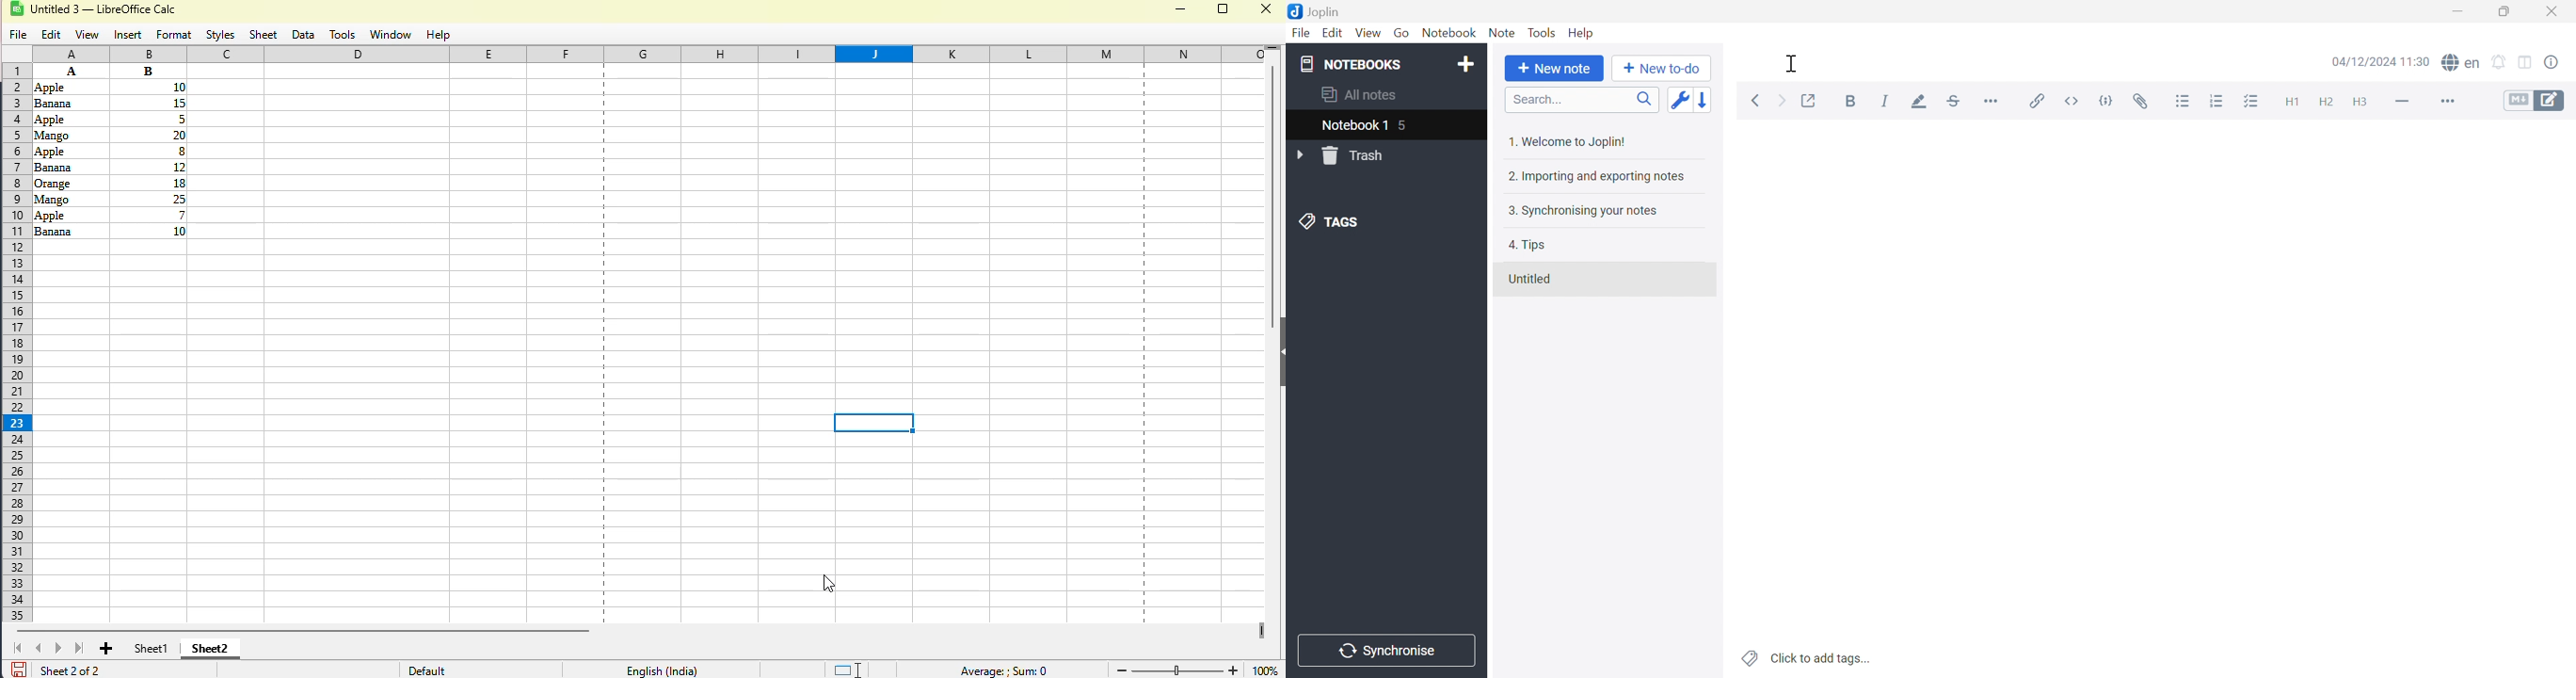  I want to click on tools, so click(342, 35).